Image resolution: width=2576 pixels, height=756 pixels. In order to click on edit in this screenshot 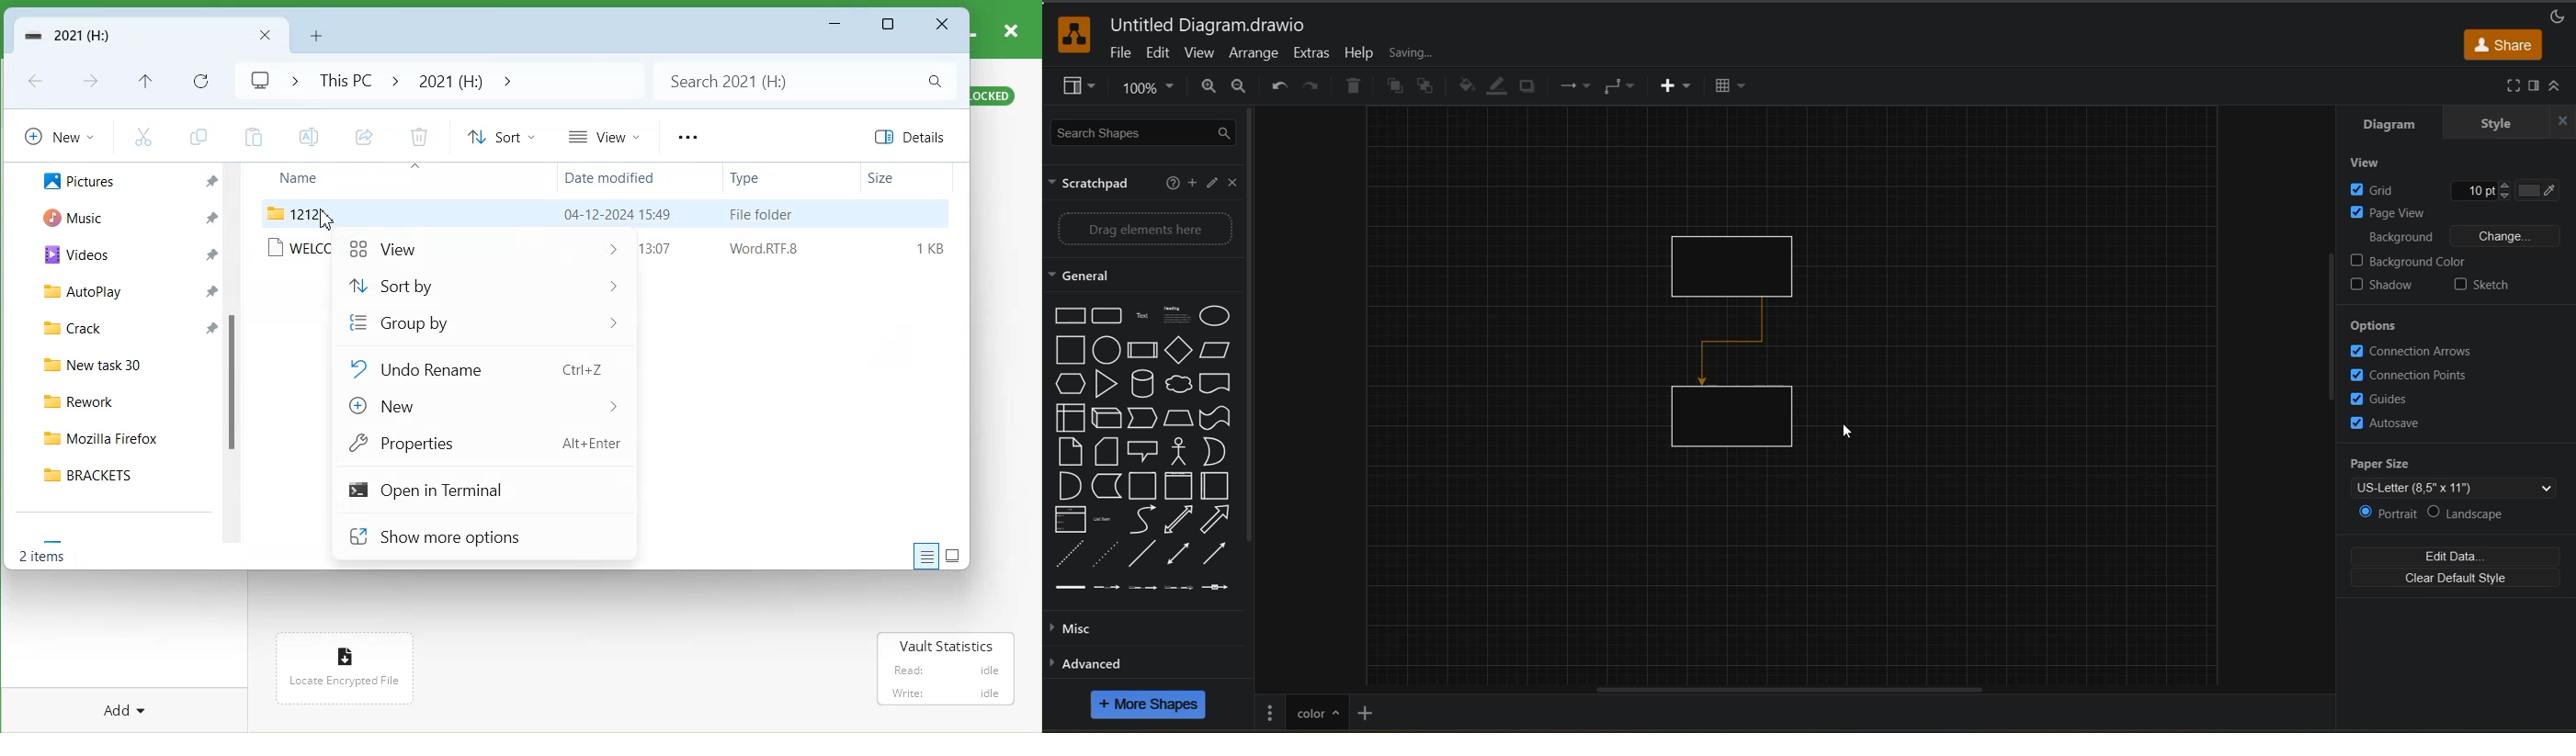, I will do `click(1162, 52)`.